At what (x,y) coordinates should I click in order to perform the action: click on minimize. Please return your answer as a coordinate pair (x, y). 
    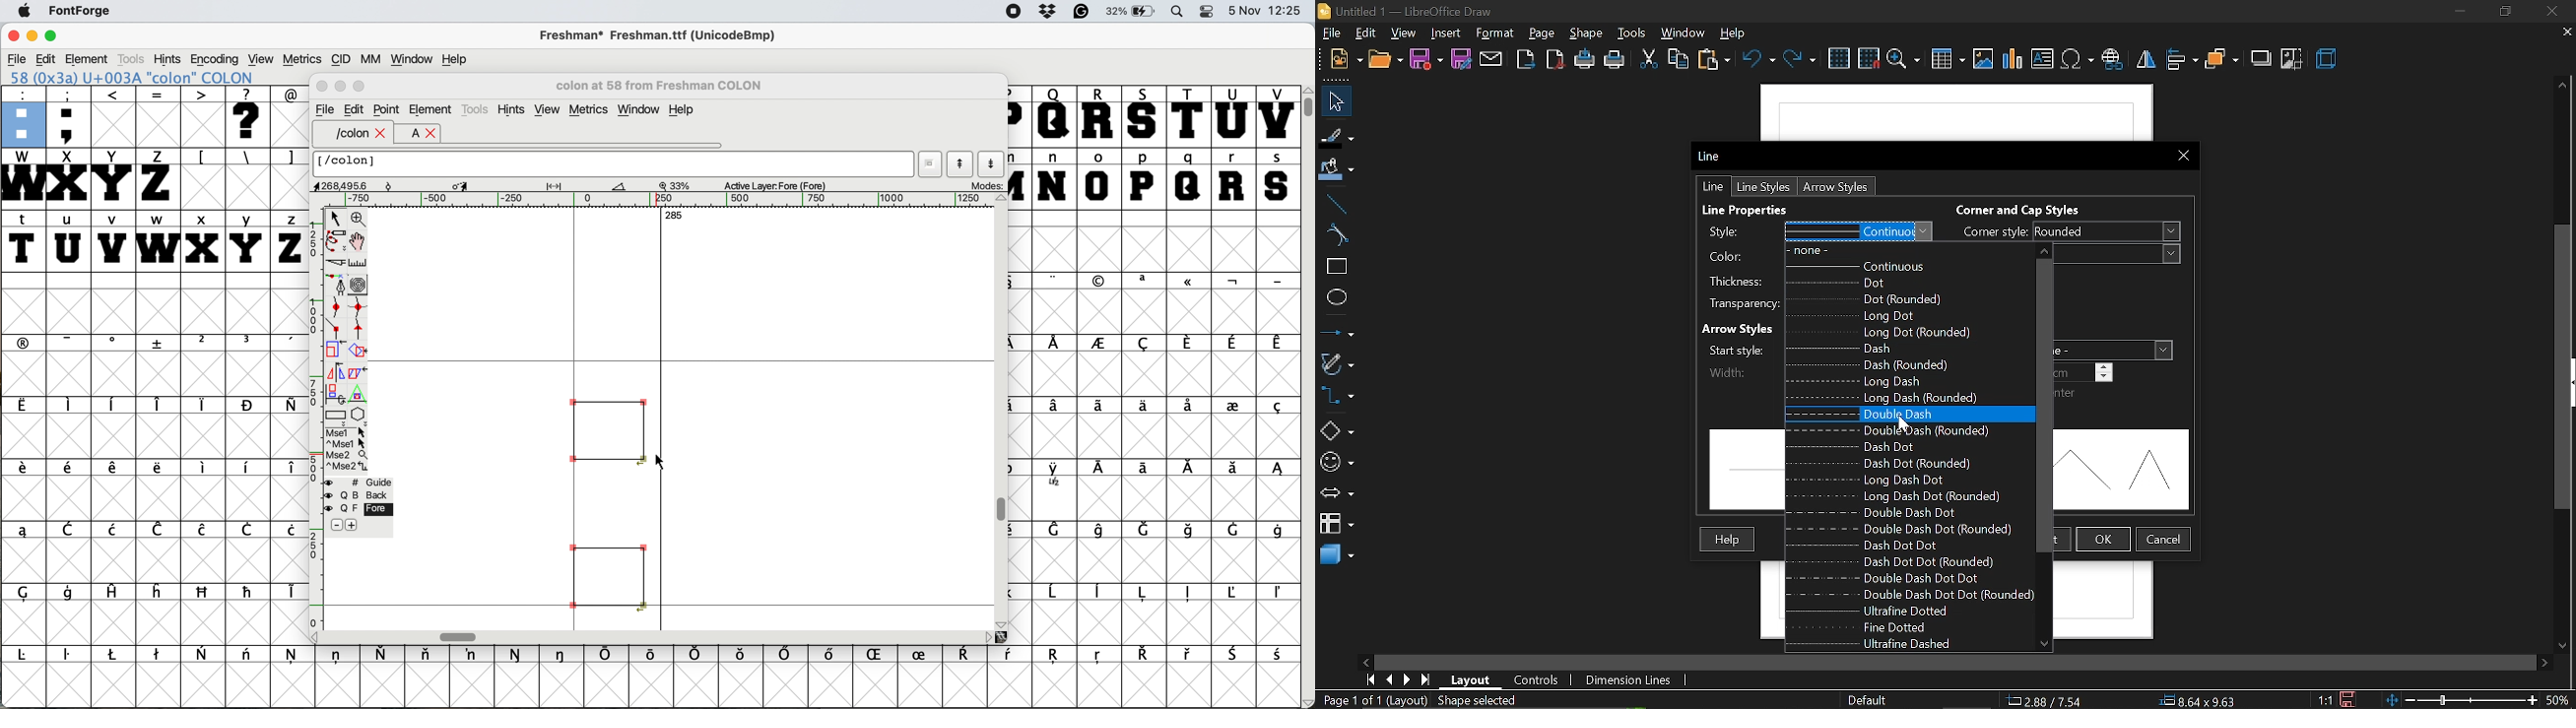
    Looking at the image, I should click on (2460, 12).